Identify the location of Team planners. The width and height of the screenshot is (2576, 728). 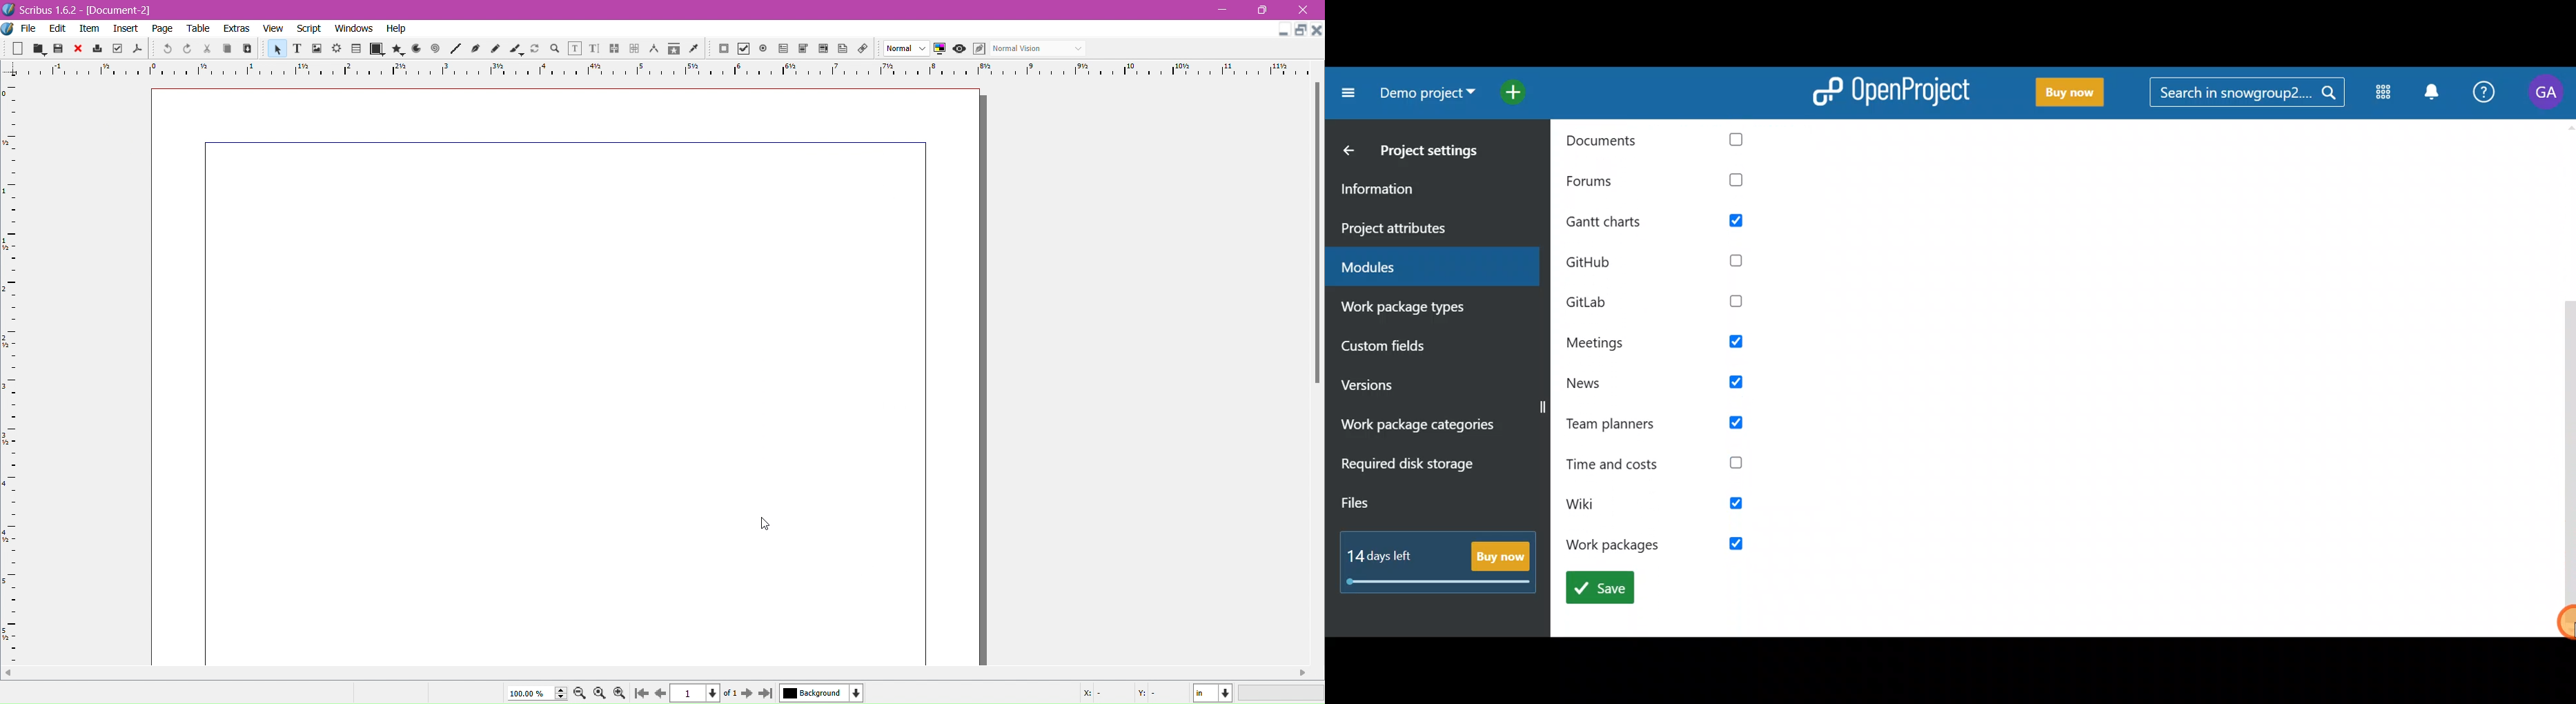
(1660, 424).